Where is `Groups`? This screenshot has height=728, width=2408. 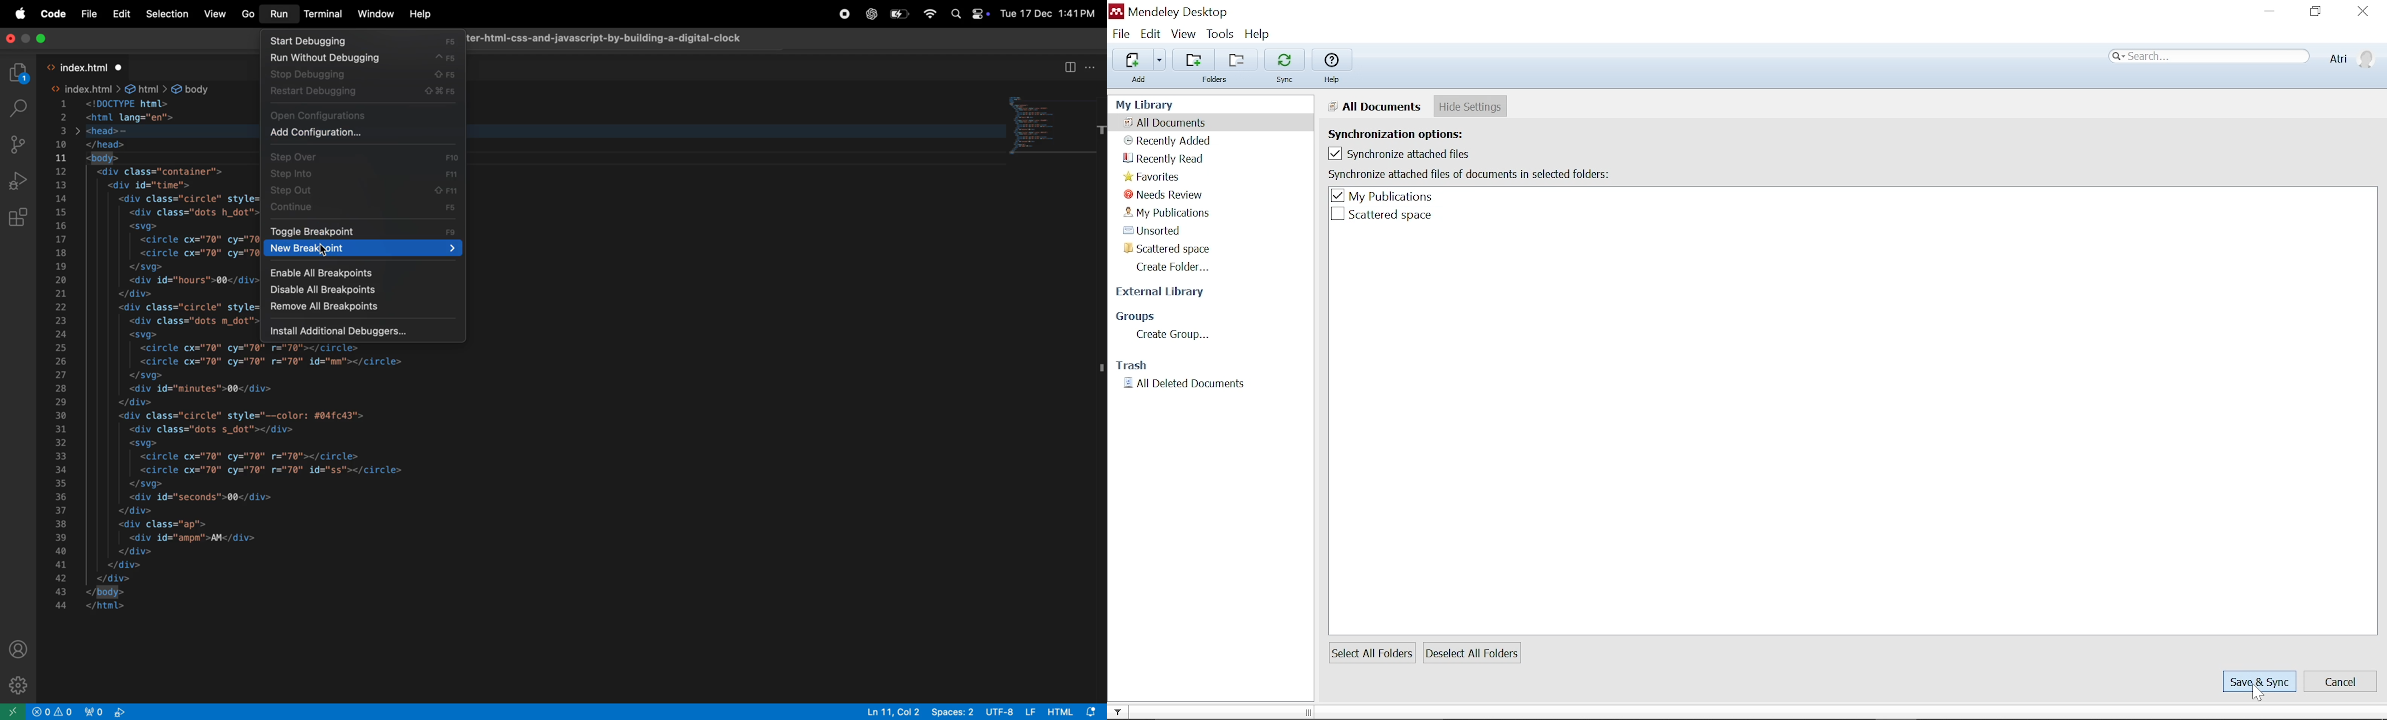 Groups is located at coordinates (1137, 316).